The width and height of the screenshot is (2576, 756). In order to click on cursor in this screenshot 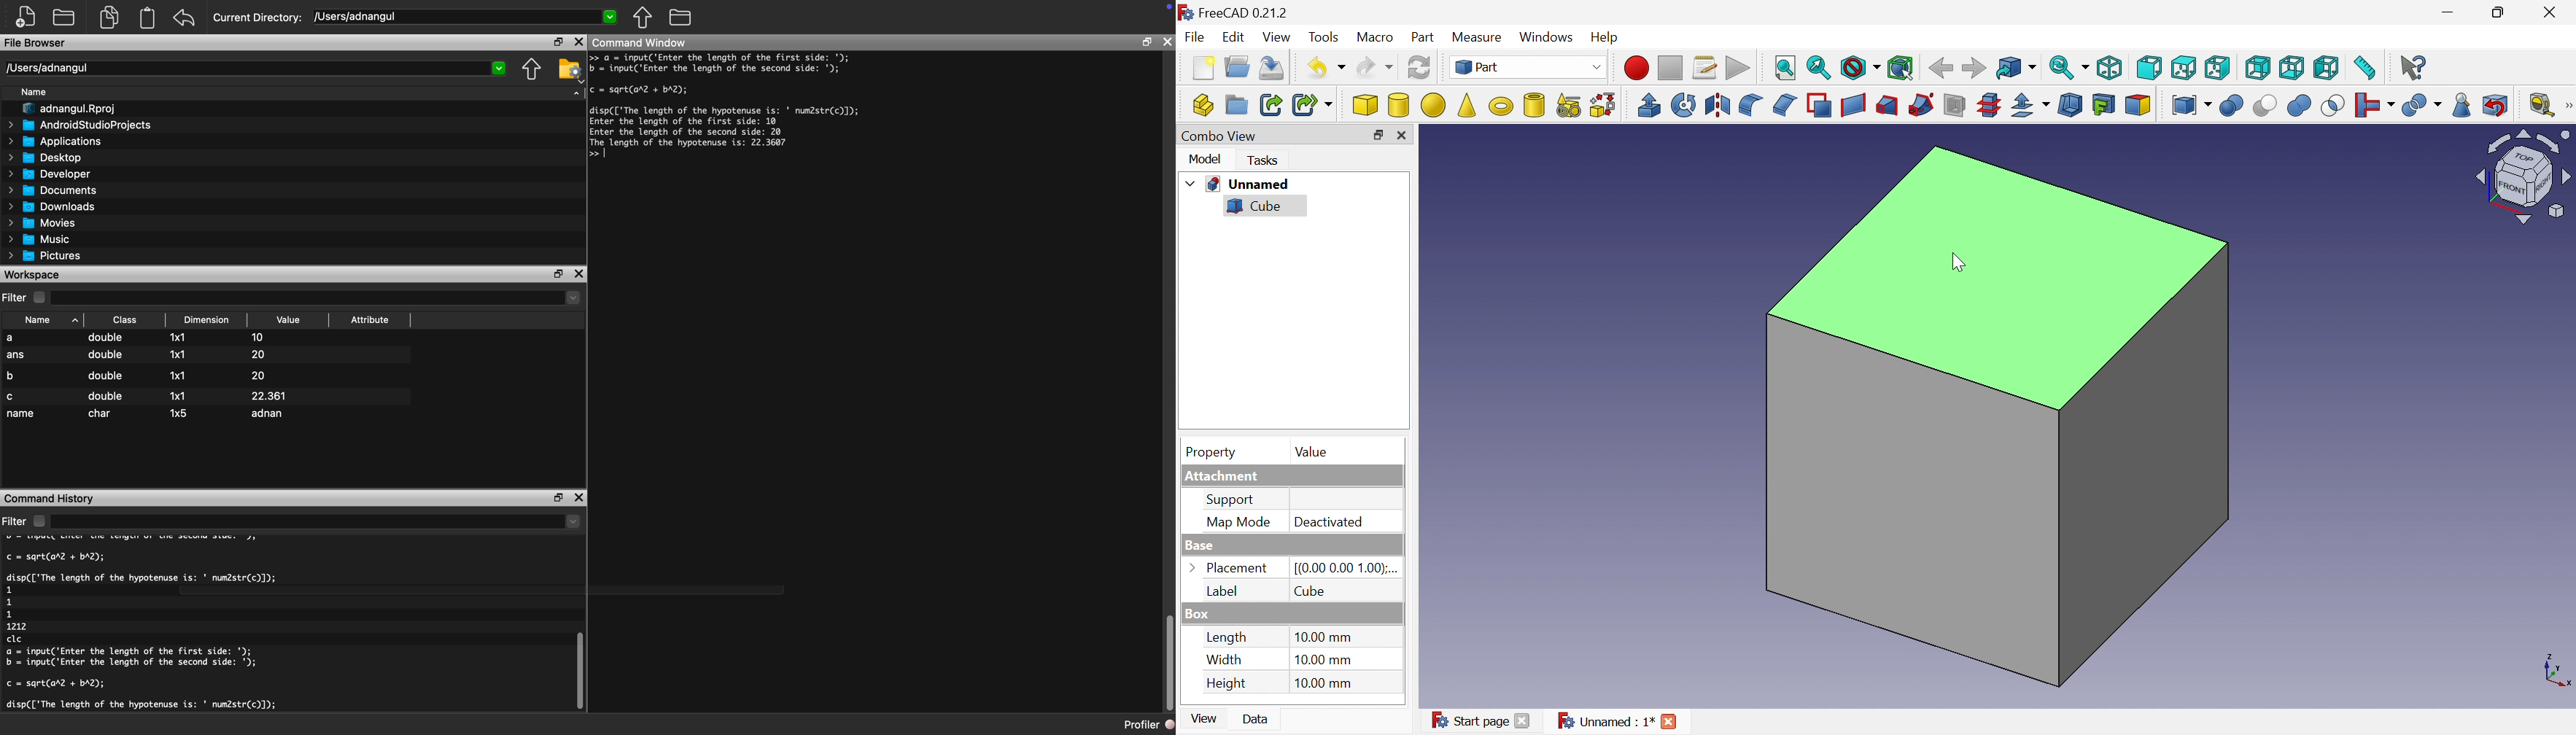, I will do `click(1959, 262)`.